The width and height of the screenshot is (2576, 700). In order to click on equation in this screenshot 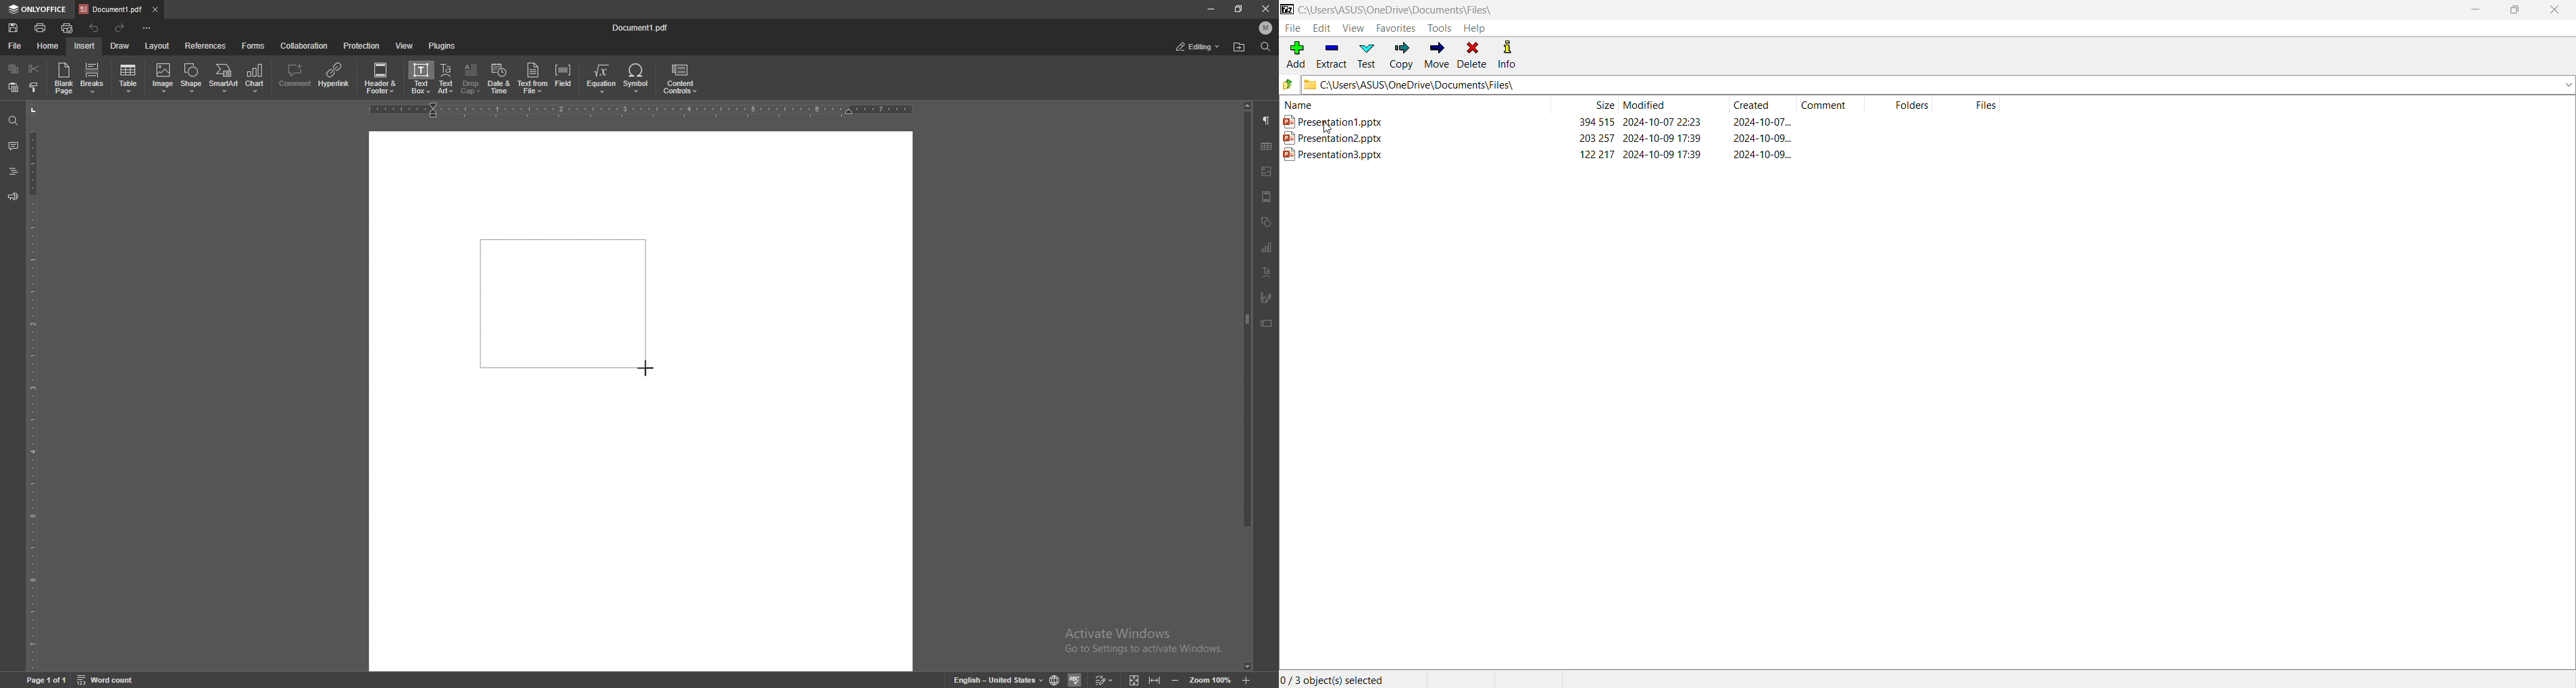, I will do `click(602, 79)`.